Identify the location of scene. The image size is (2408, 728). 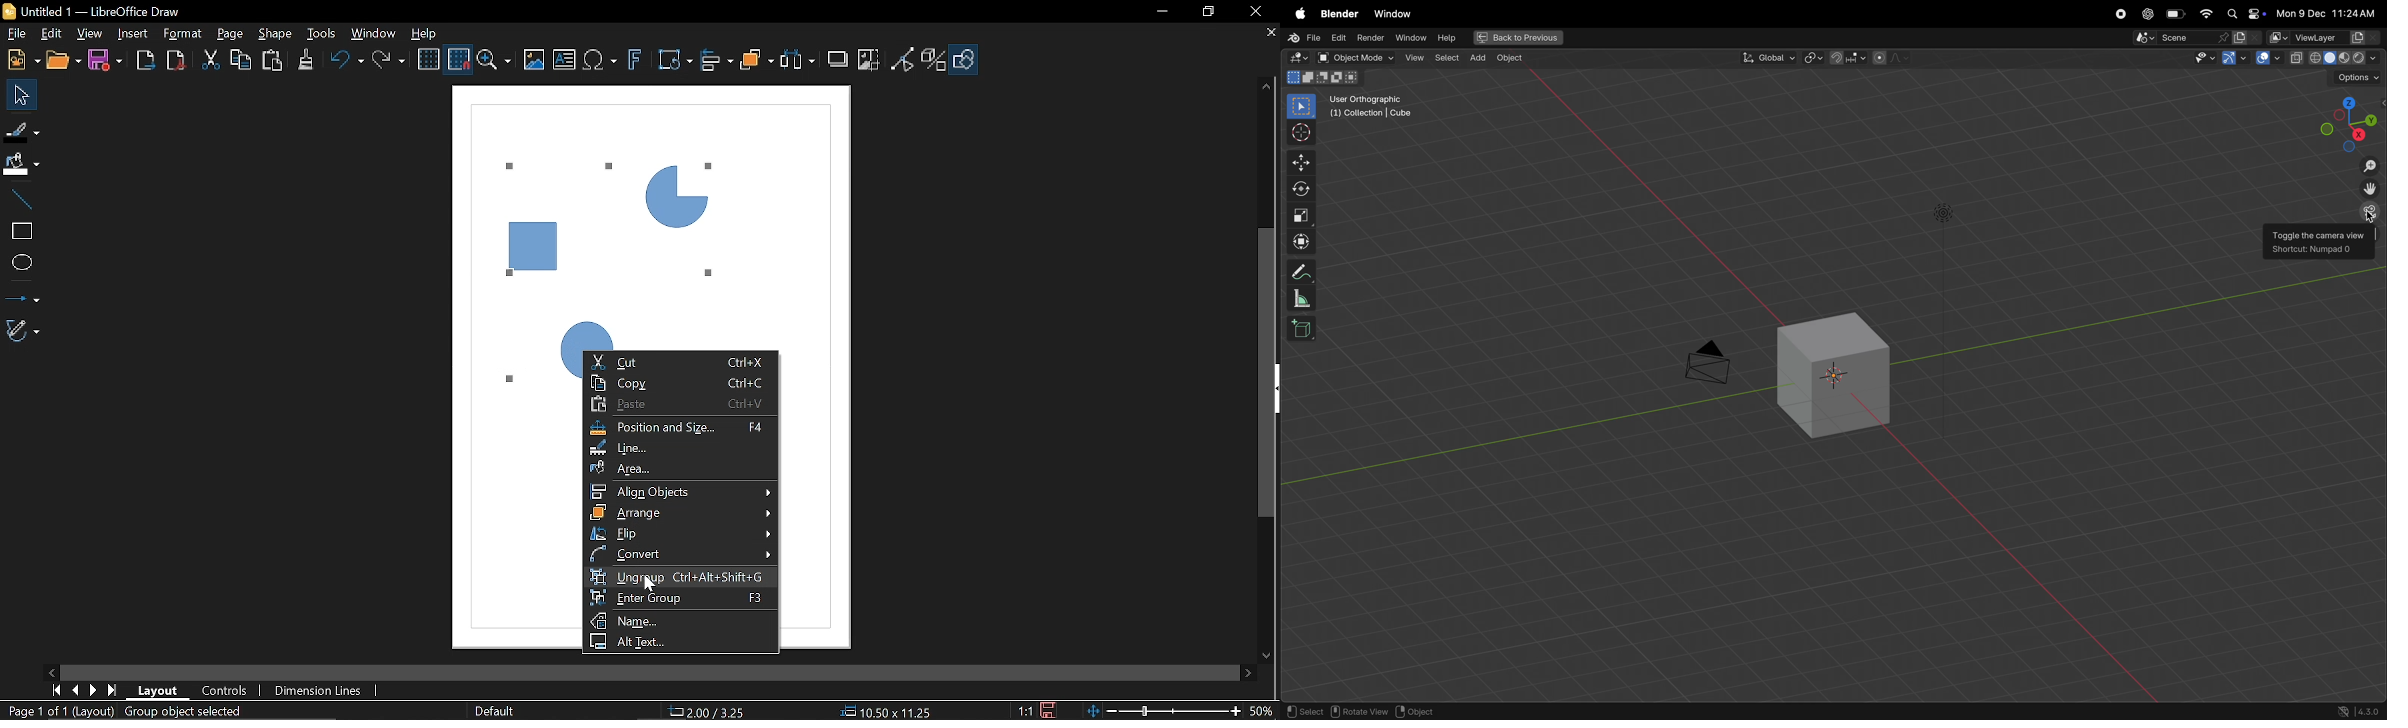
(2181, 38).